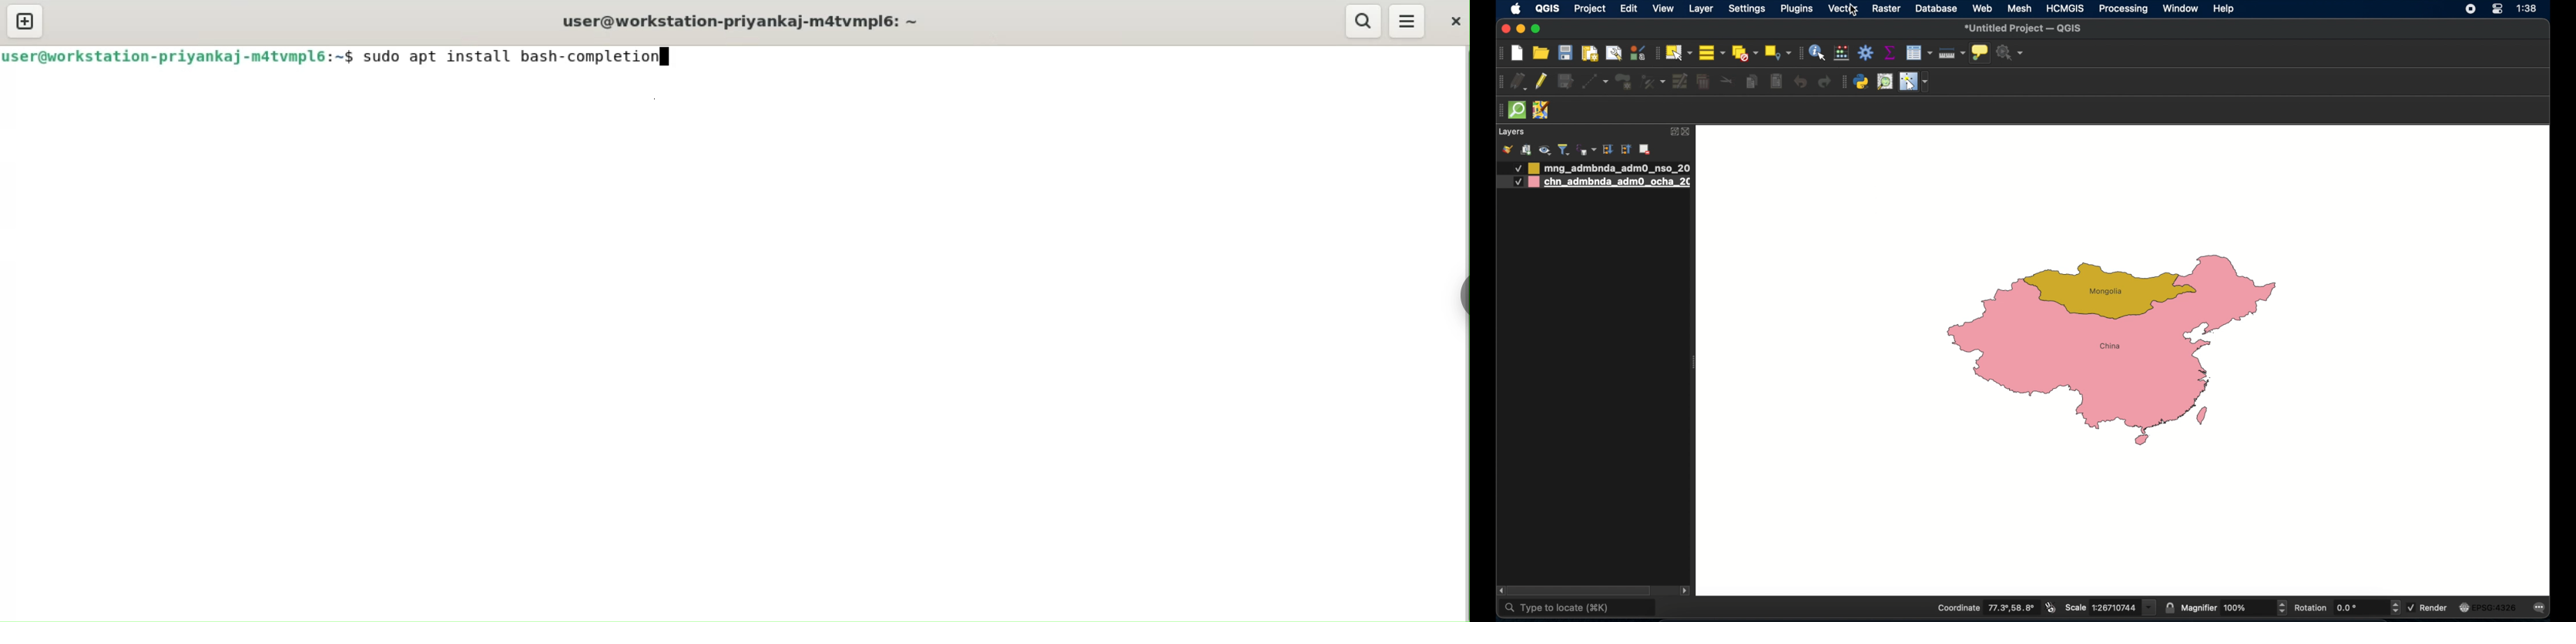  I want to click on quick osm, so click(1518, 111).